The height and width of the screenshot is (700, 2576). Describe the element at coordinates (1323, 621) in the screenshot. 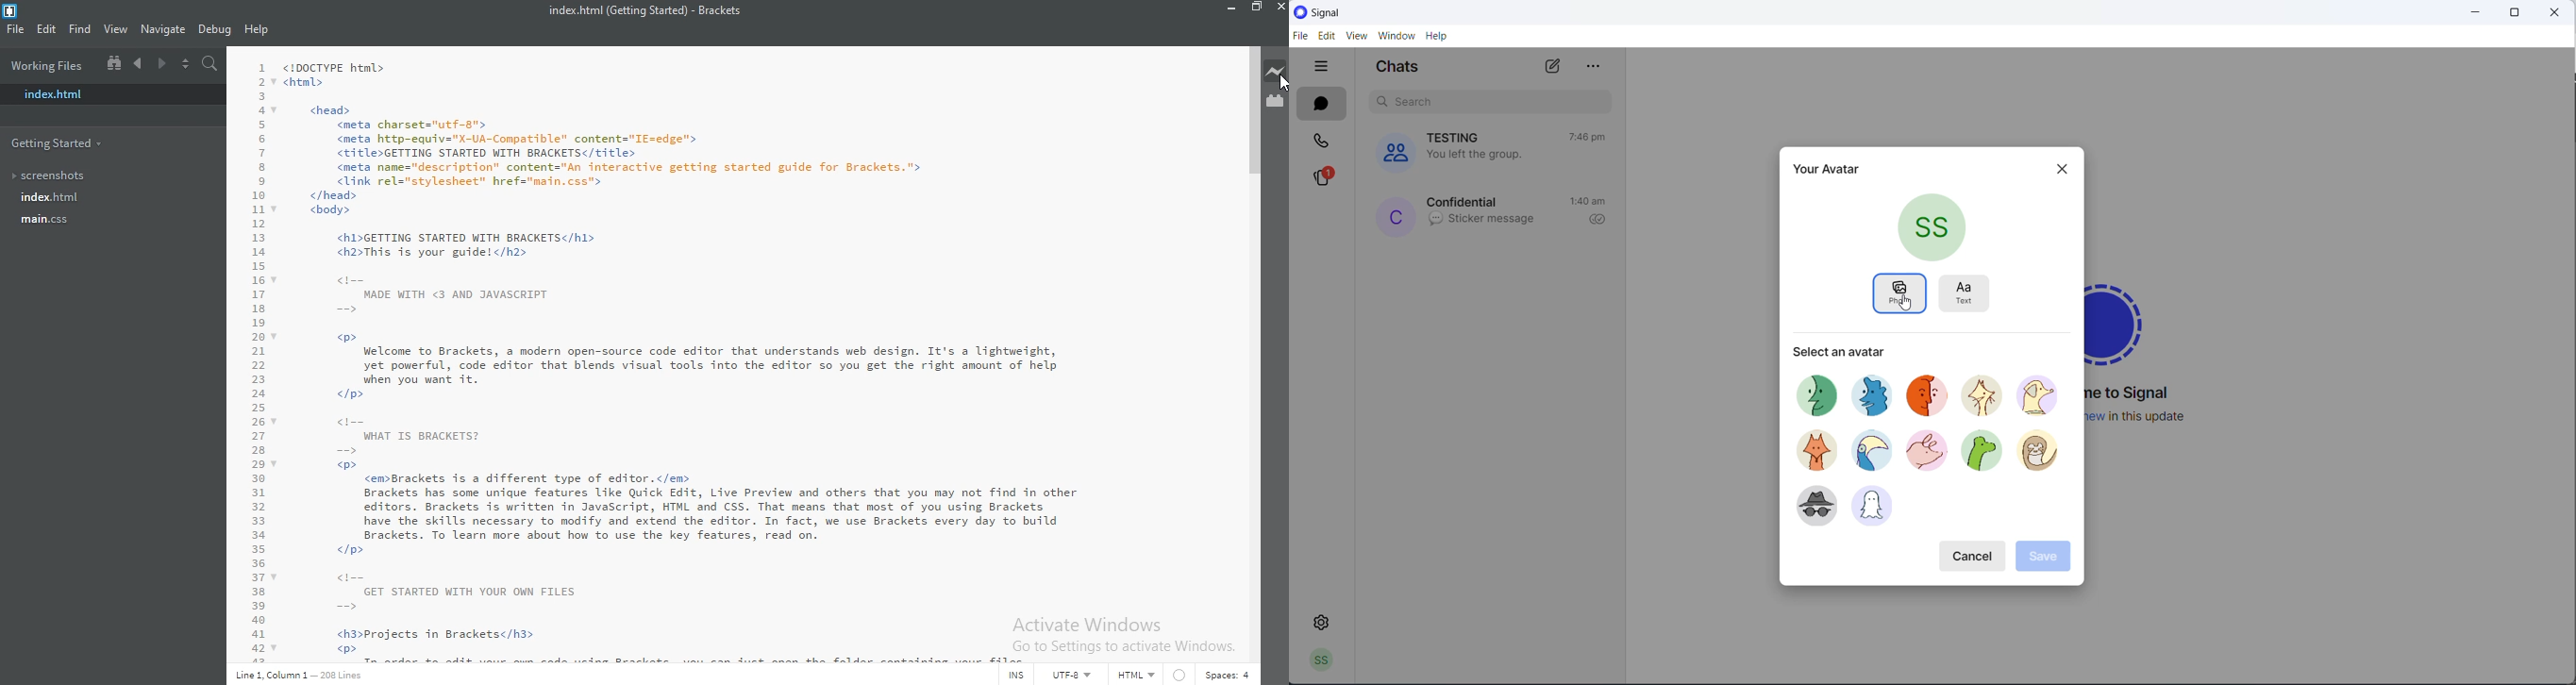

I see `settings` at that location.